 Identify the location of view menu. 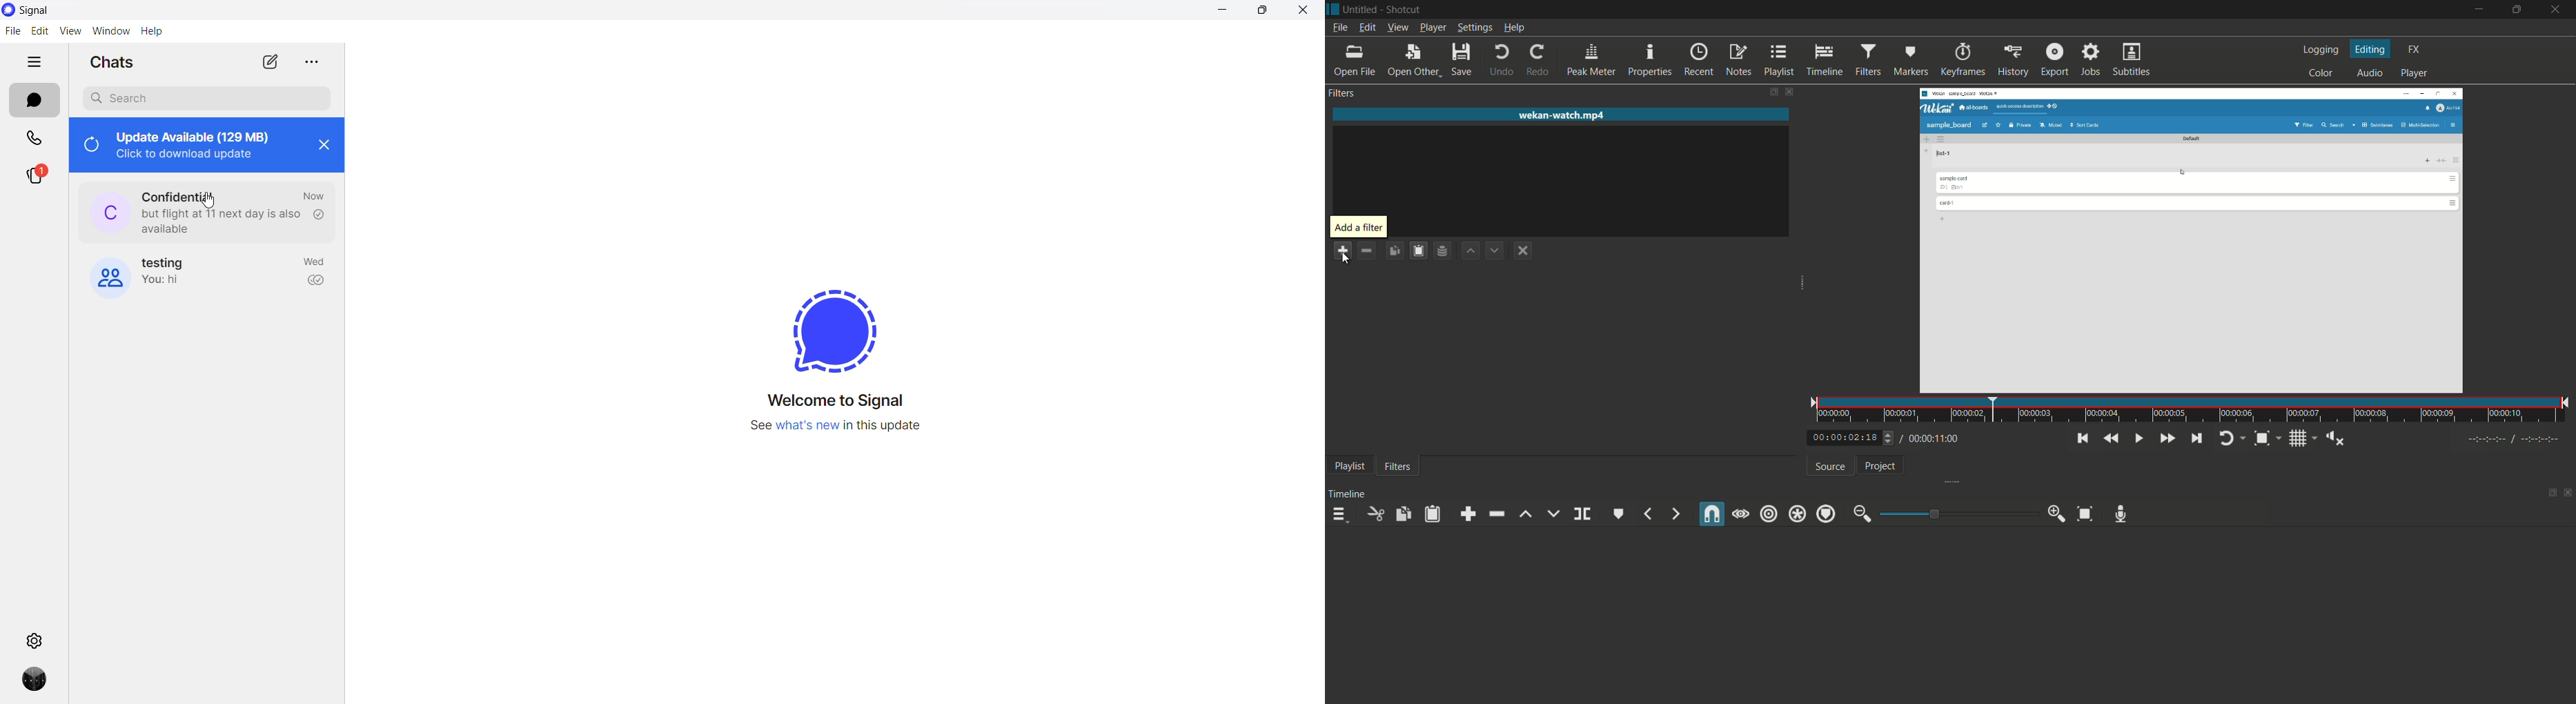
(1398, 27).